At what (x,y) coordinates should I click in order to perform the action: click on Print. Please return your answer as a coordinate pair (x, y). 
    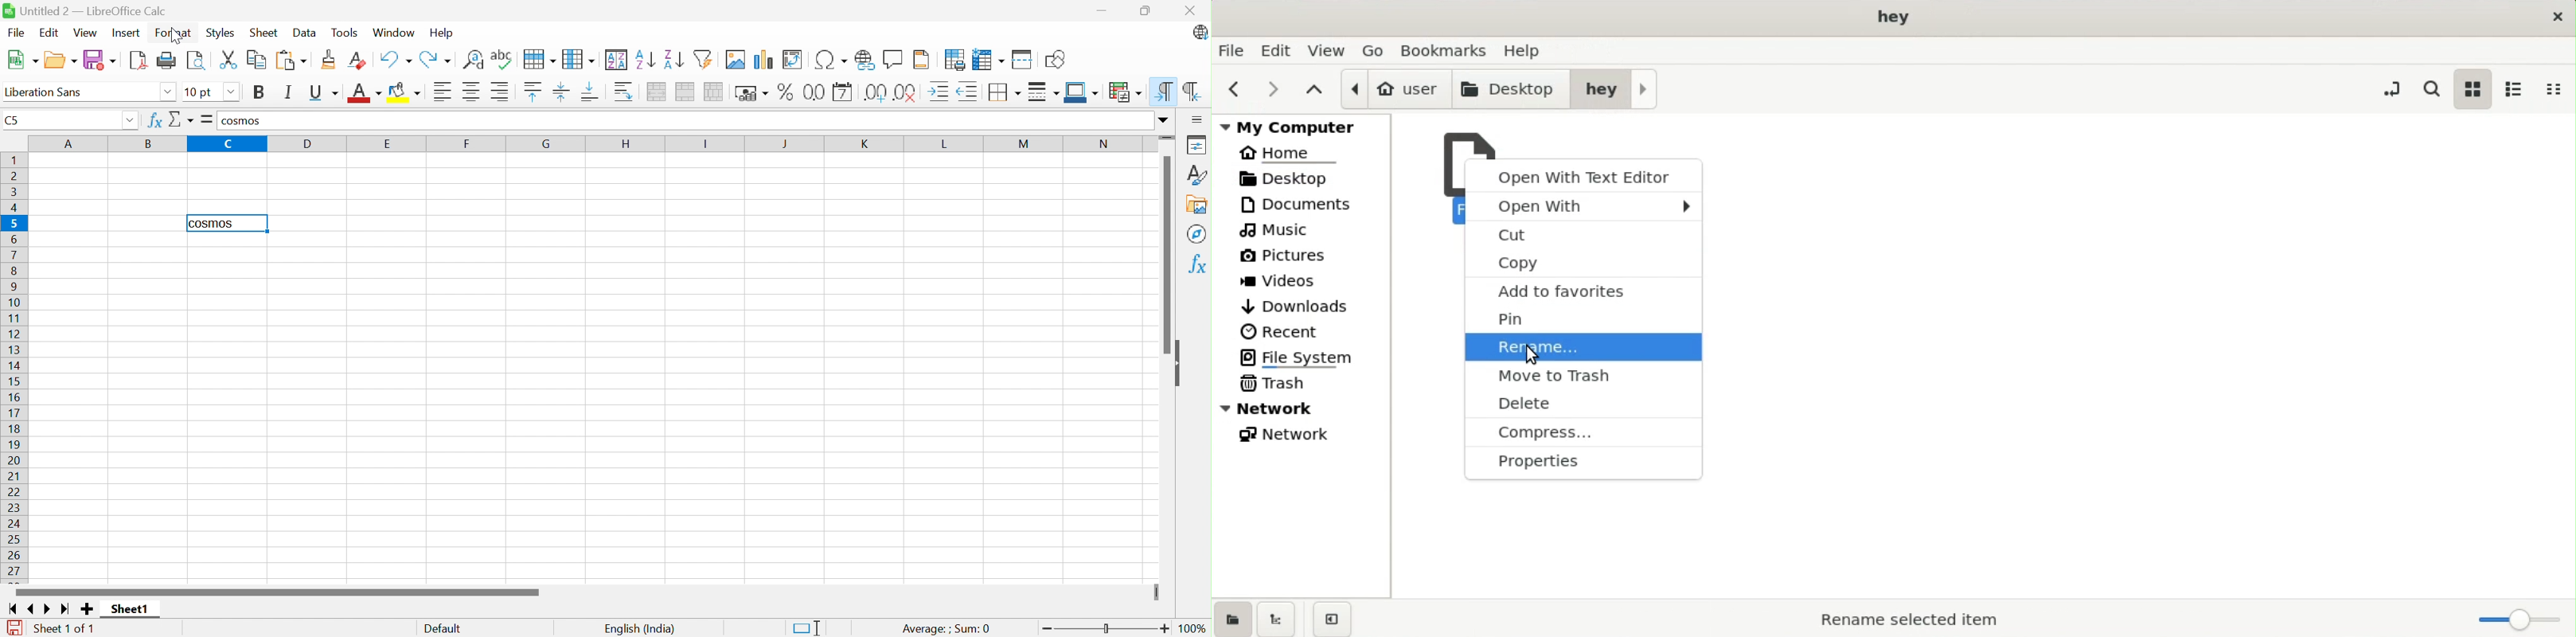
    Looking at the image, I should click on (167, 60).